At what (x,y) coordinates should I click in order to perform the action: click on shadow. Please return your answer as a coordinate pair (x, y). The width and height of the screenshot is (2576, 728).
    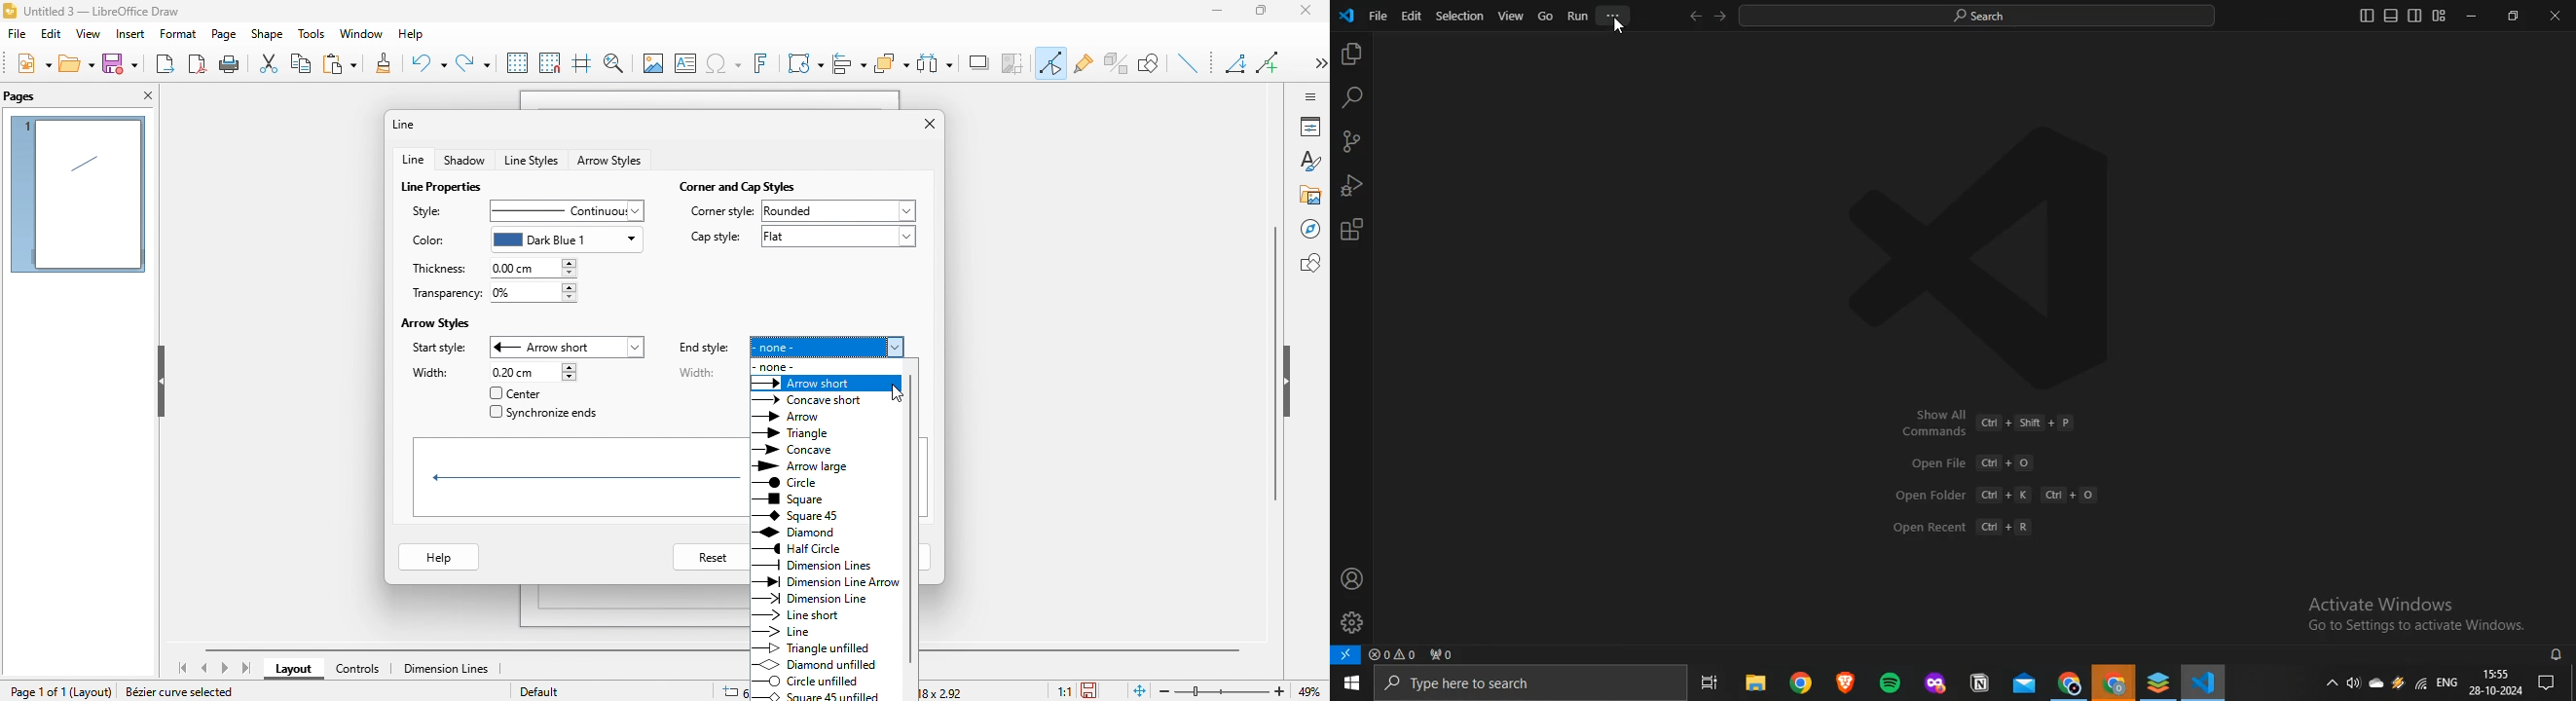
    Looking at the image, I should click on (466, 159).